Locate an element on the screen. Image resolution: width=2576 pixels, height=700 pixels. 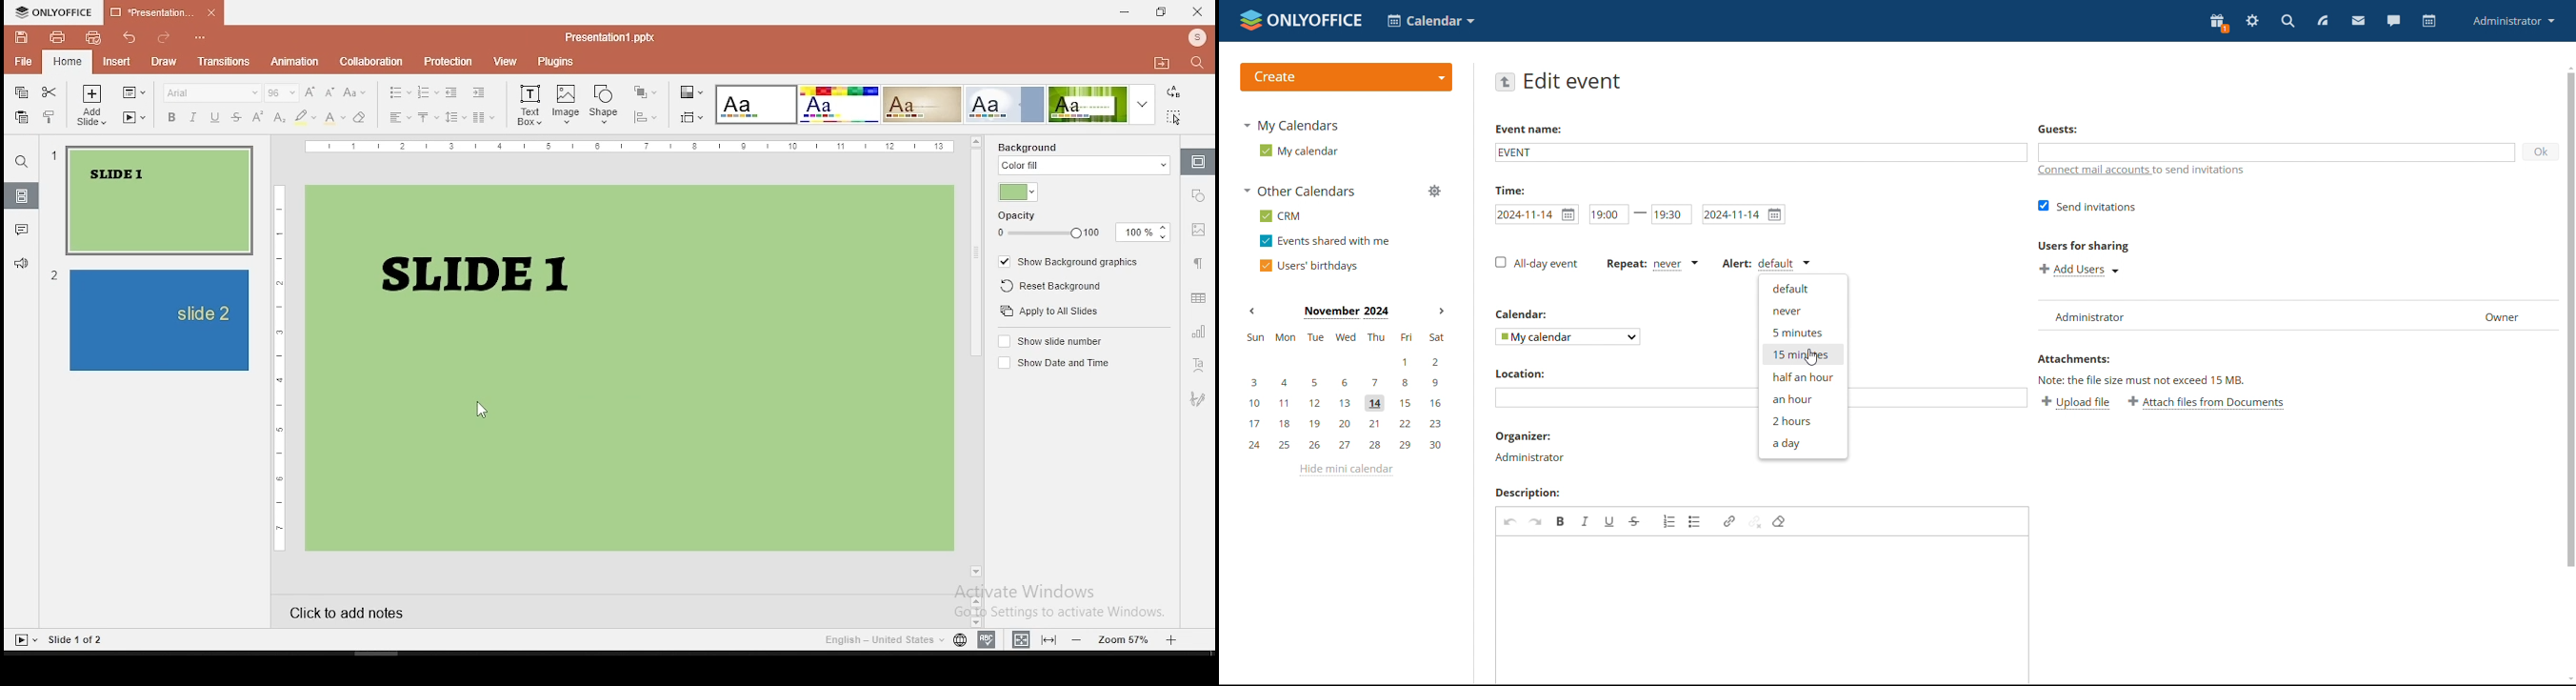
slide 2 preview is located at coordinates (151, 320).